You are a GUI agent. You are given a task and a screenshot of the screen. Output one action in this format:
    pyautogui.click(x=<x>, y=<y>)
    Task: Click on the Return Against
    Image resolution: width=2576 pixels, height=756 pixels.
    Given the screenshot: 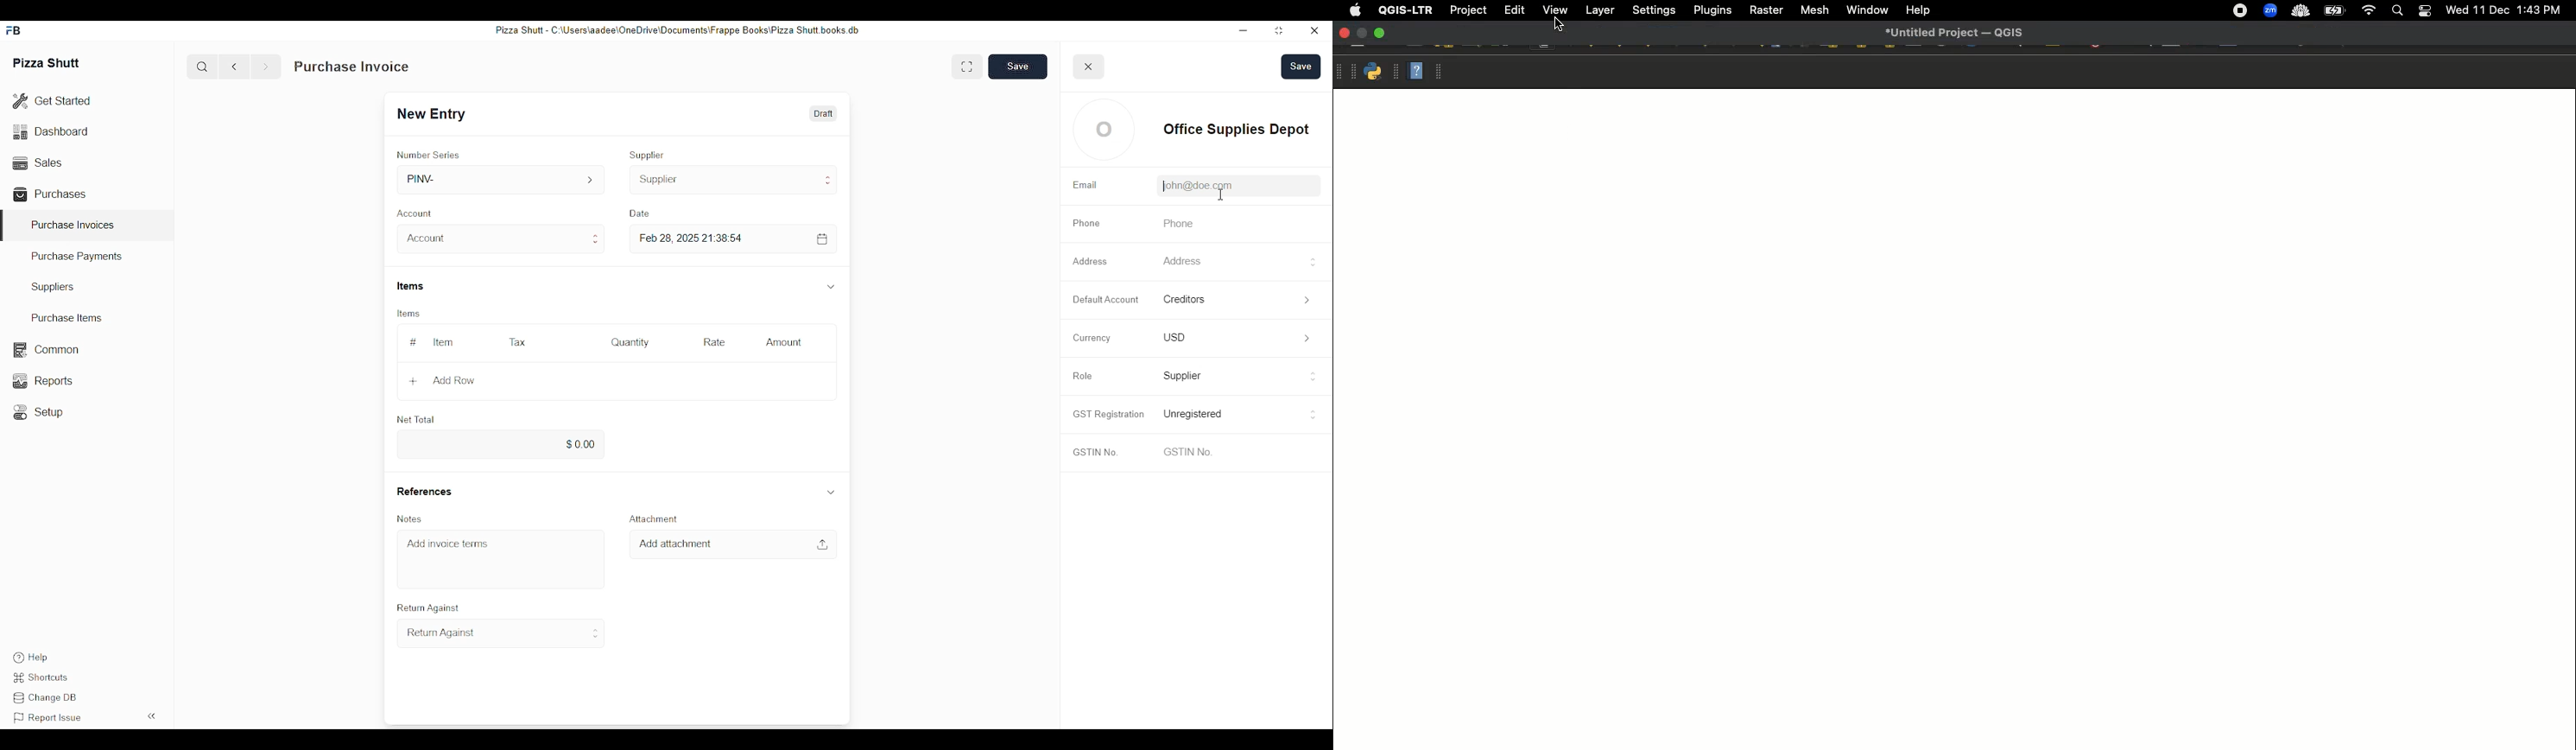 What is the action you would take?
    pyautogui.click(x=426, y=608)
    